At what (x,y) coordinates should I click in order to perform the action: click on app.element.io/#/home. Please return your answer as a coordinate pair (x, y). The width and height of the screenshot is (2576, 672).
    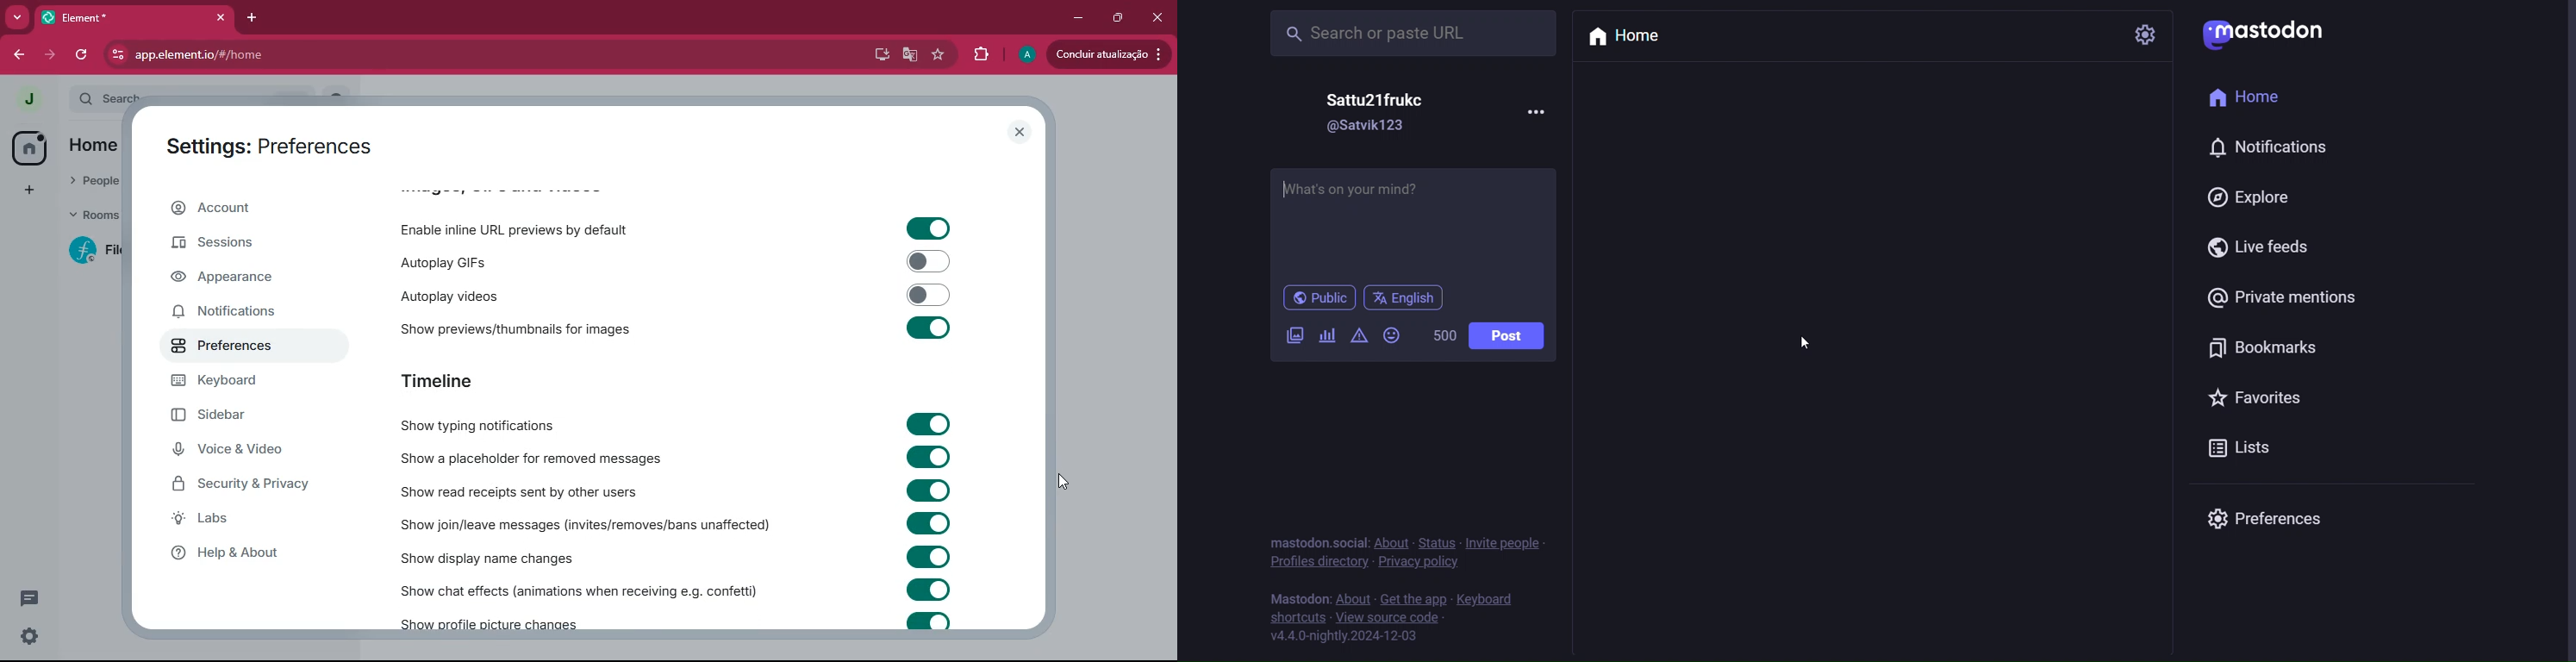
    Looking at the image, I should click on (336, 55).